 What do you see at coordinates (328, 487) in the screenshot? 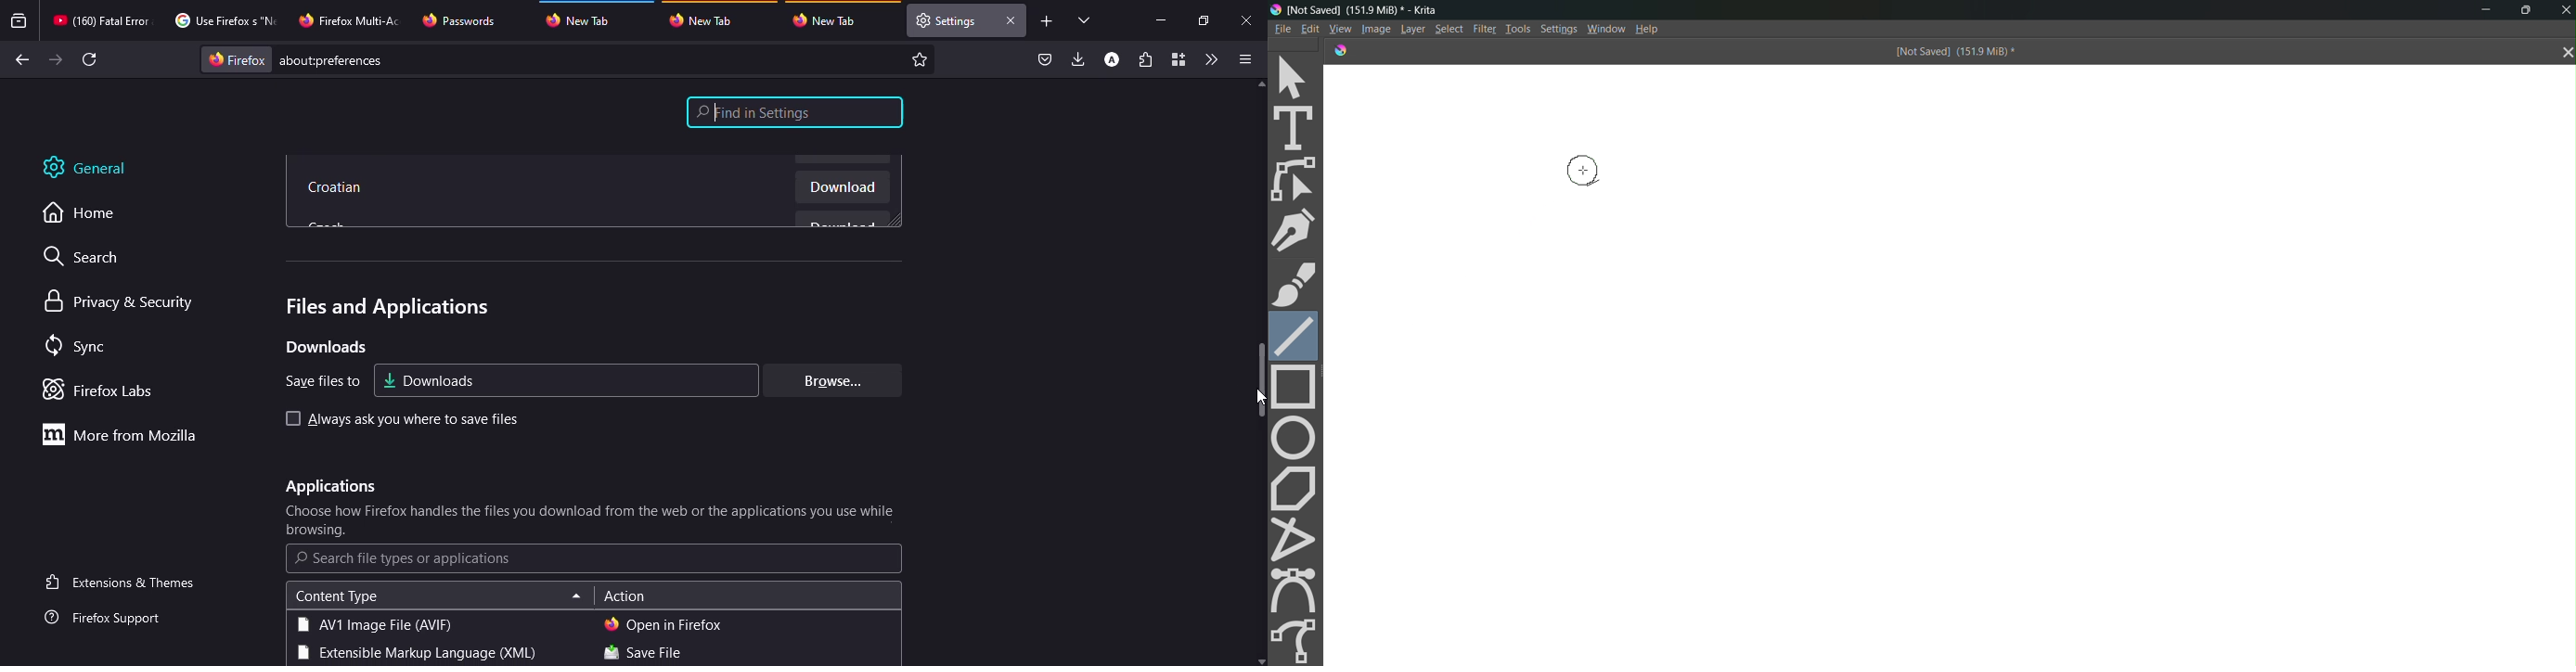
I see `apps` at bounding box center [328, 487].